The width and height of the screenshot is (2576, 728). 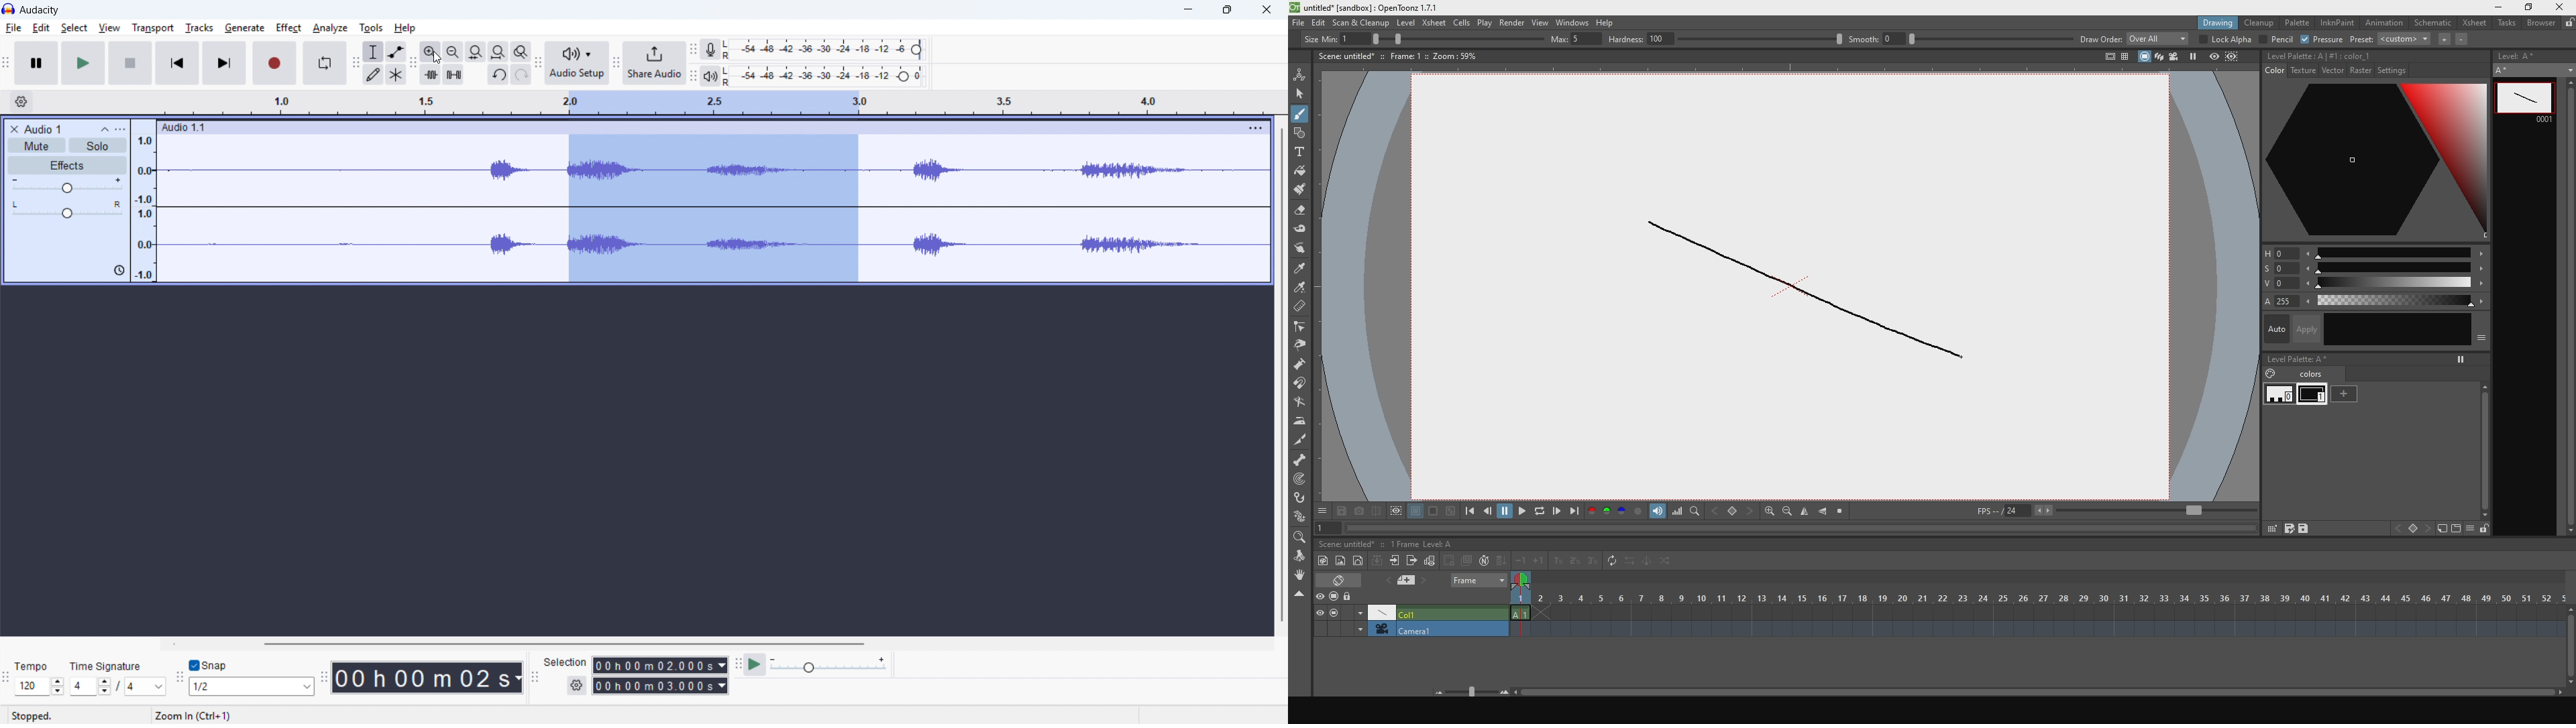 I want to click on browser, so click(x=2541, y=25).